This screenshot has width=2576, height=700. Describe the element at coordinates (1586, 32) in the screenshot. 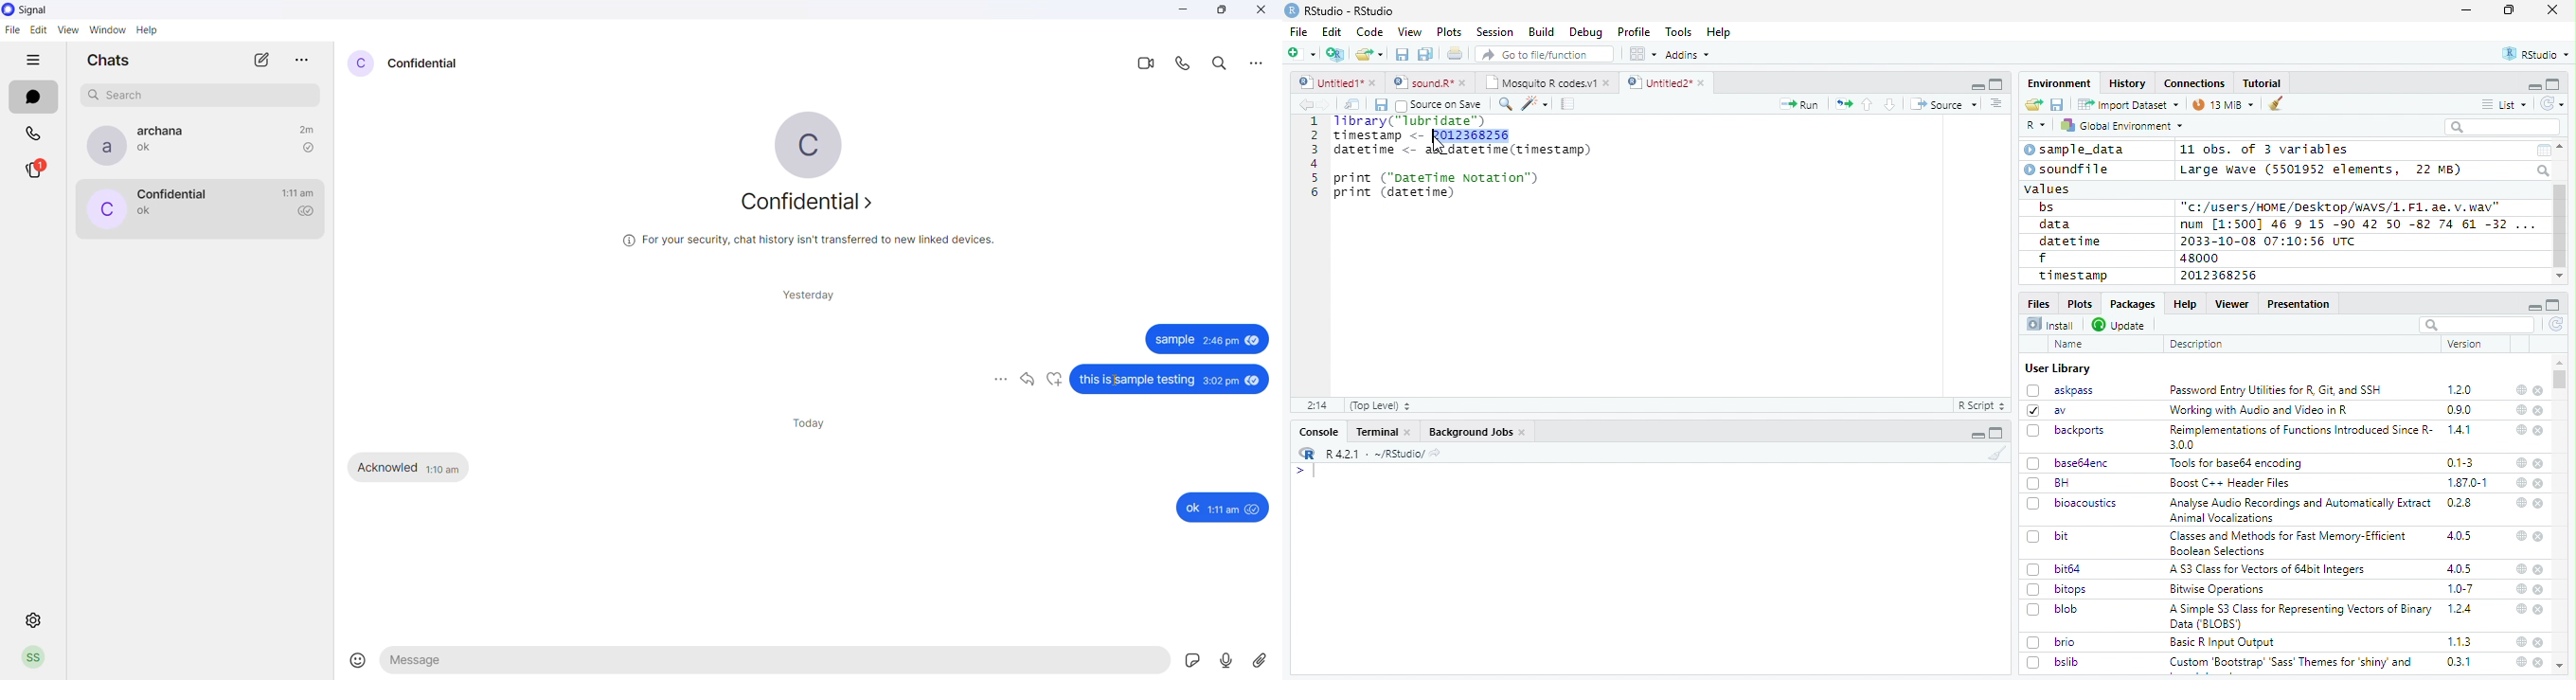

I see `Debug` at that location.